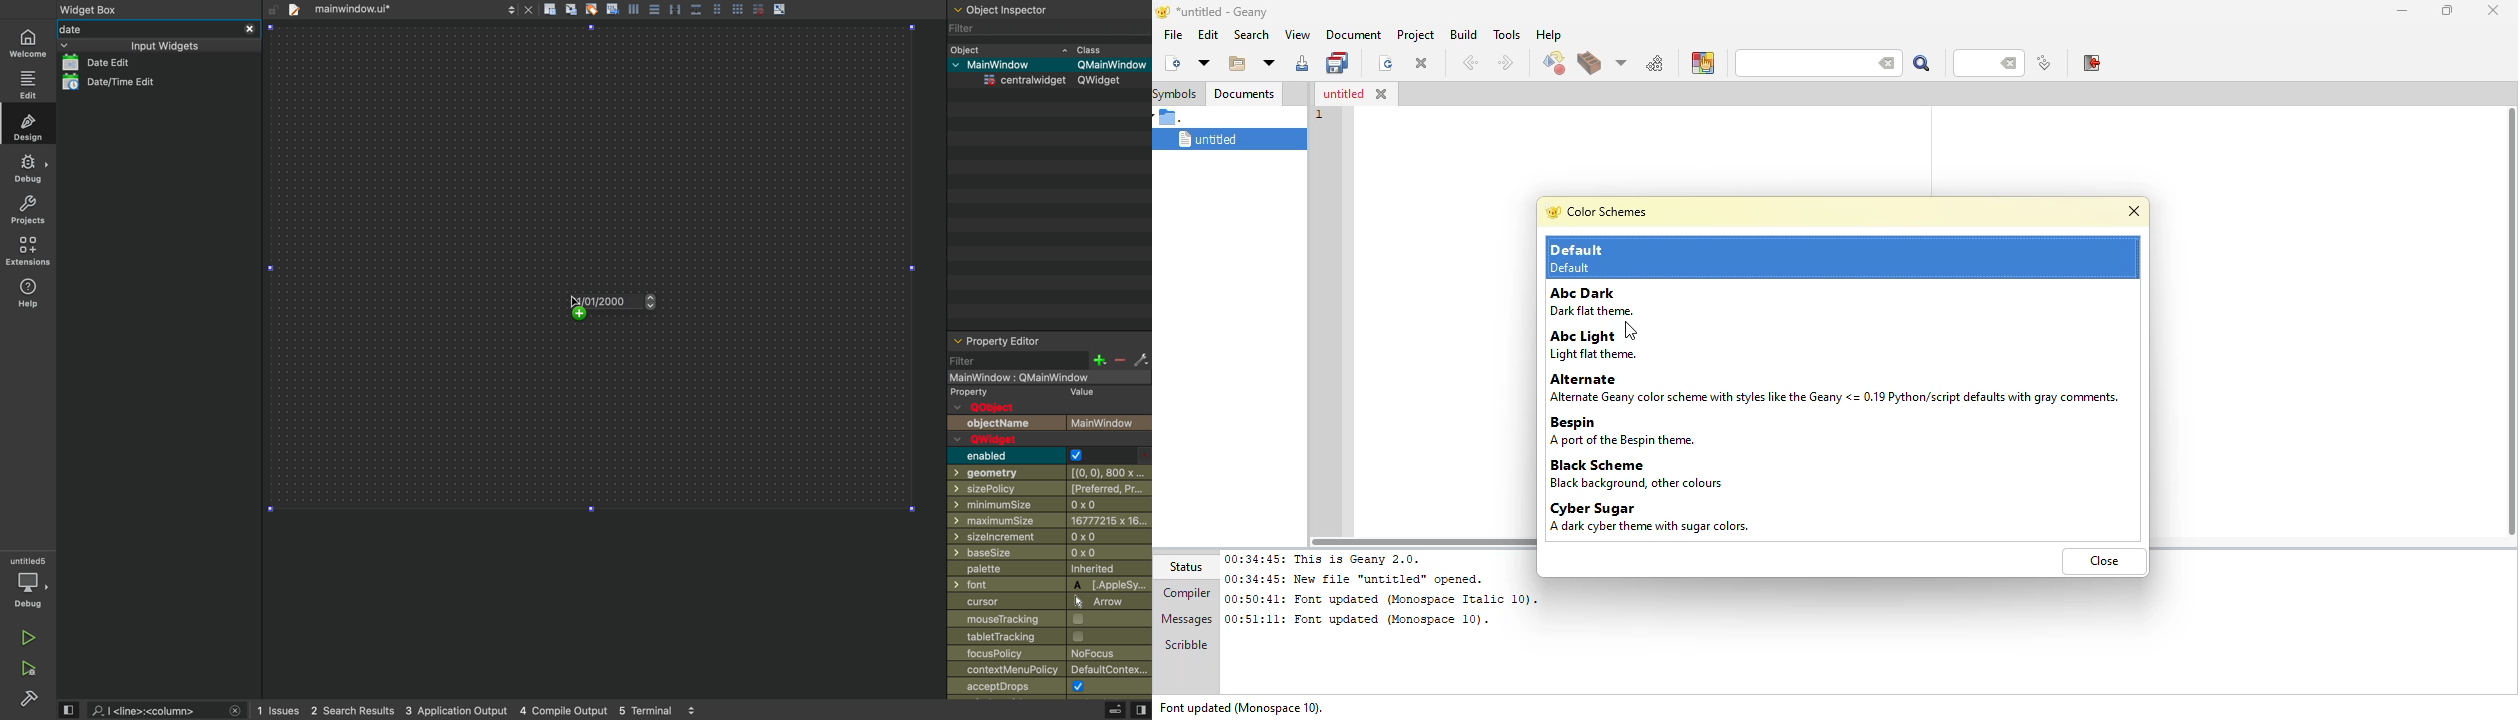 The width and height of the screenshot is (2520, 728). What do you see at coordinates (1048, 340) in the screenshot?
I see `property editor` at bounding box center [1048, 340].